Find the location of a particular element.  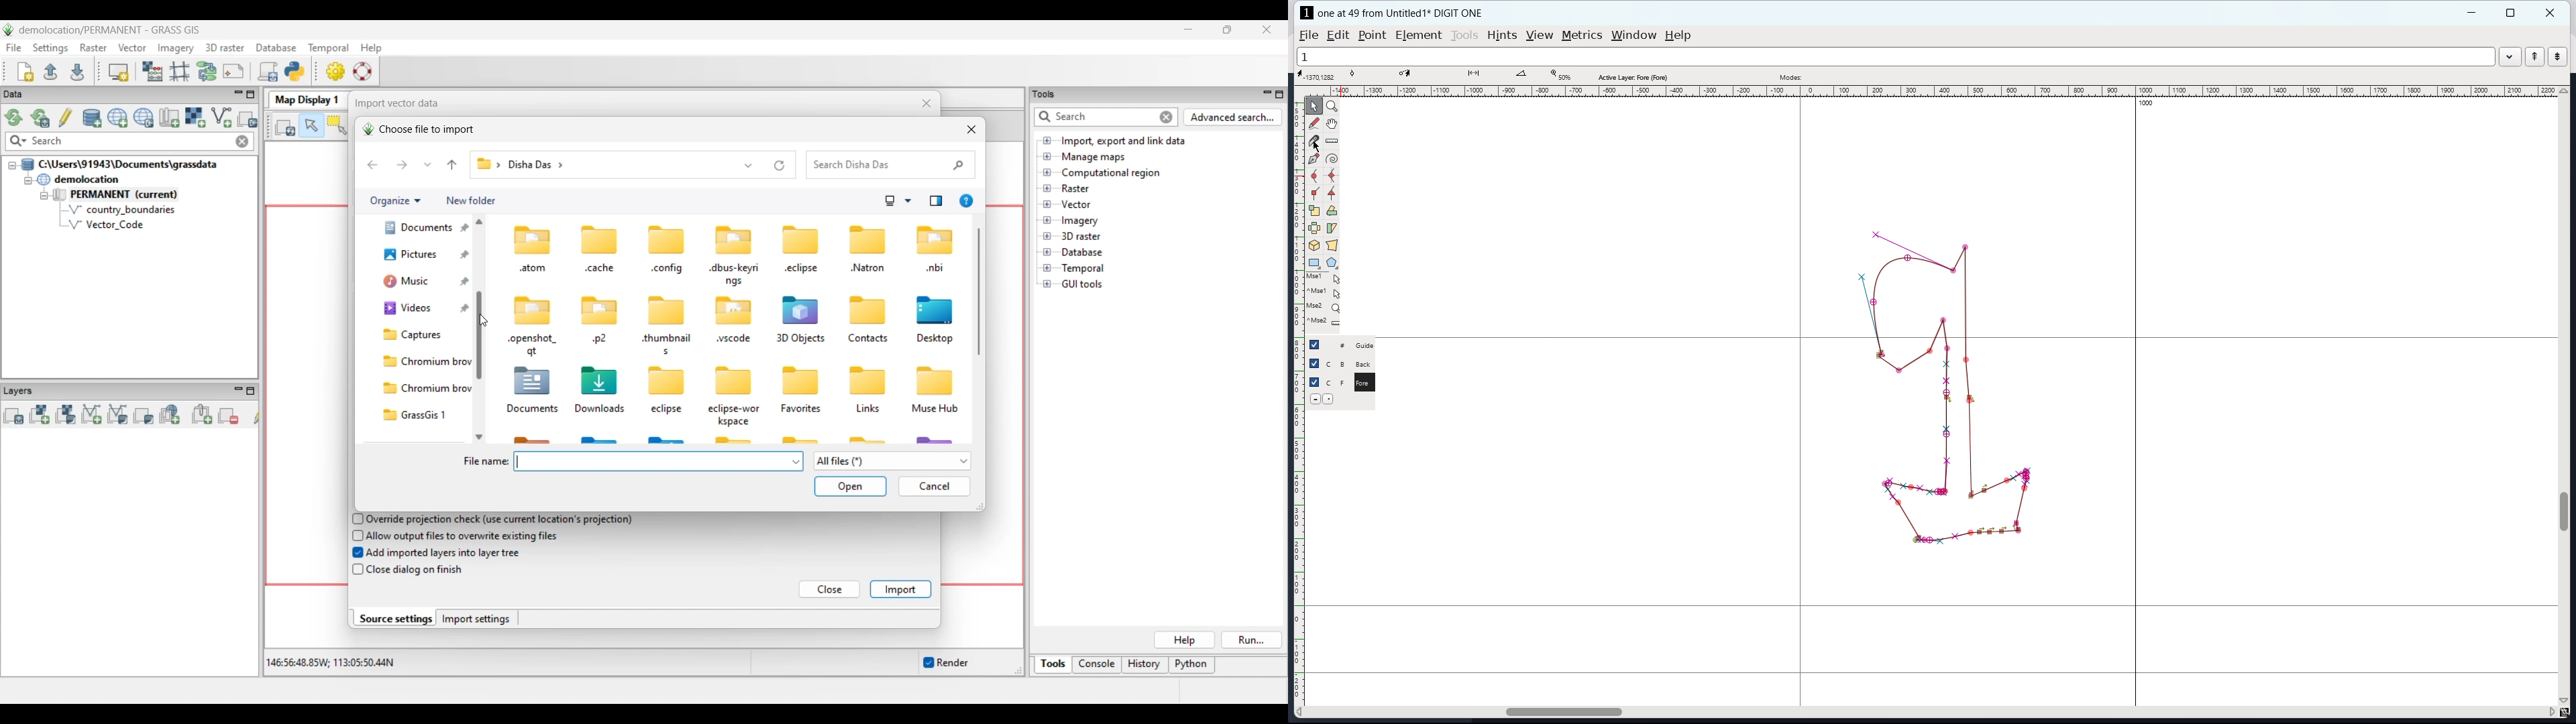

is layer visible is located at coordinates (1313, 363).